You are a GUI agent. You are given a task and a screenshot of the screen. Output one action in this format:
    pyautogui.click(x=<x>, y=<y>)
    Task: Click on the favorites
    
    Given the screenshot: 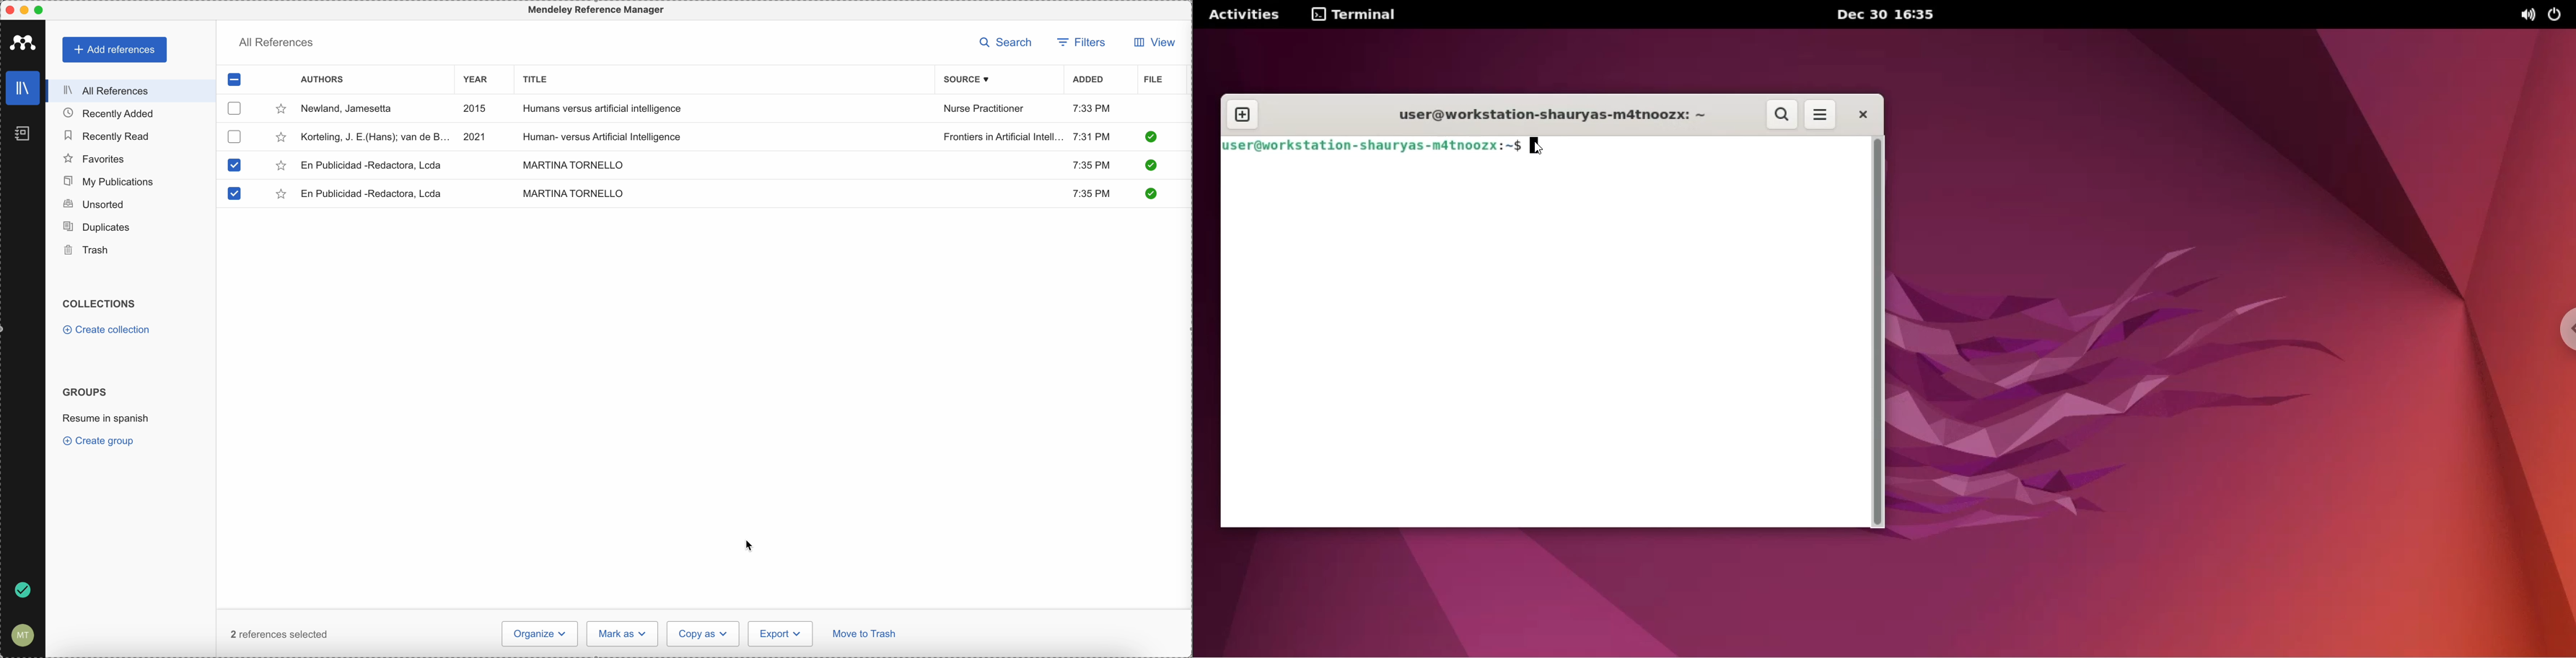 What is the action you would take?
    pyautogui.click(x=95, y=159)
    